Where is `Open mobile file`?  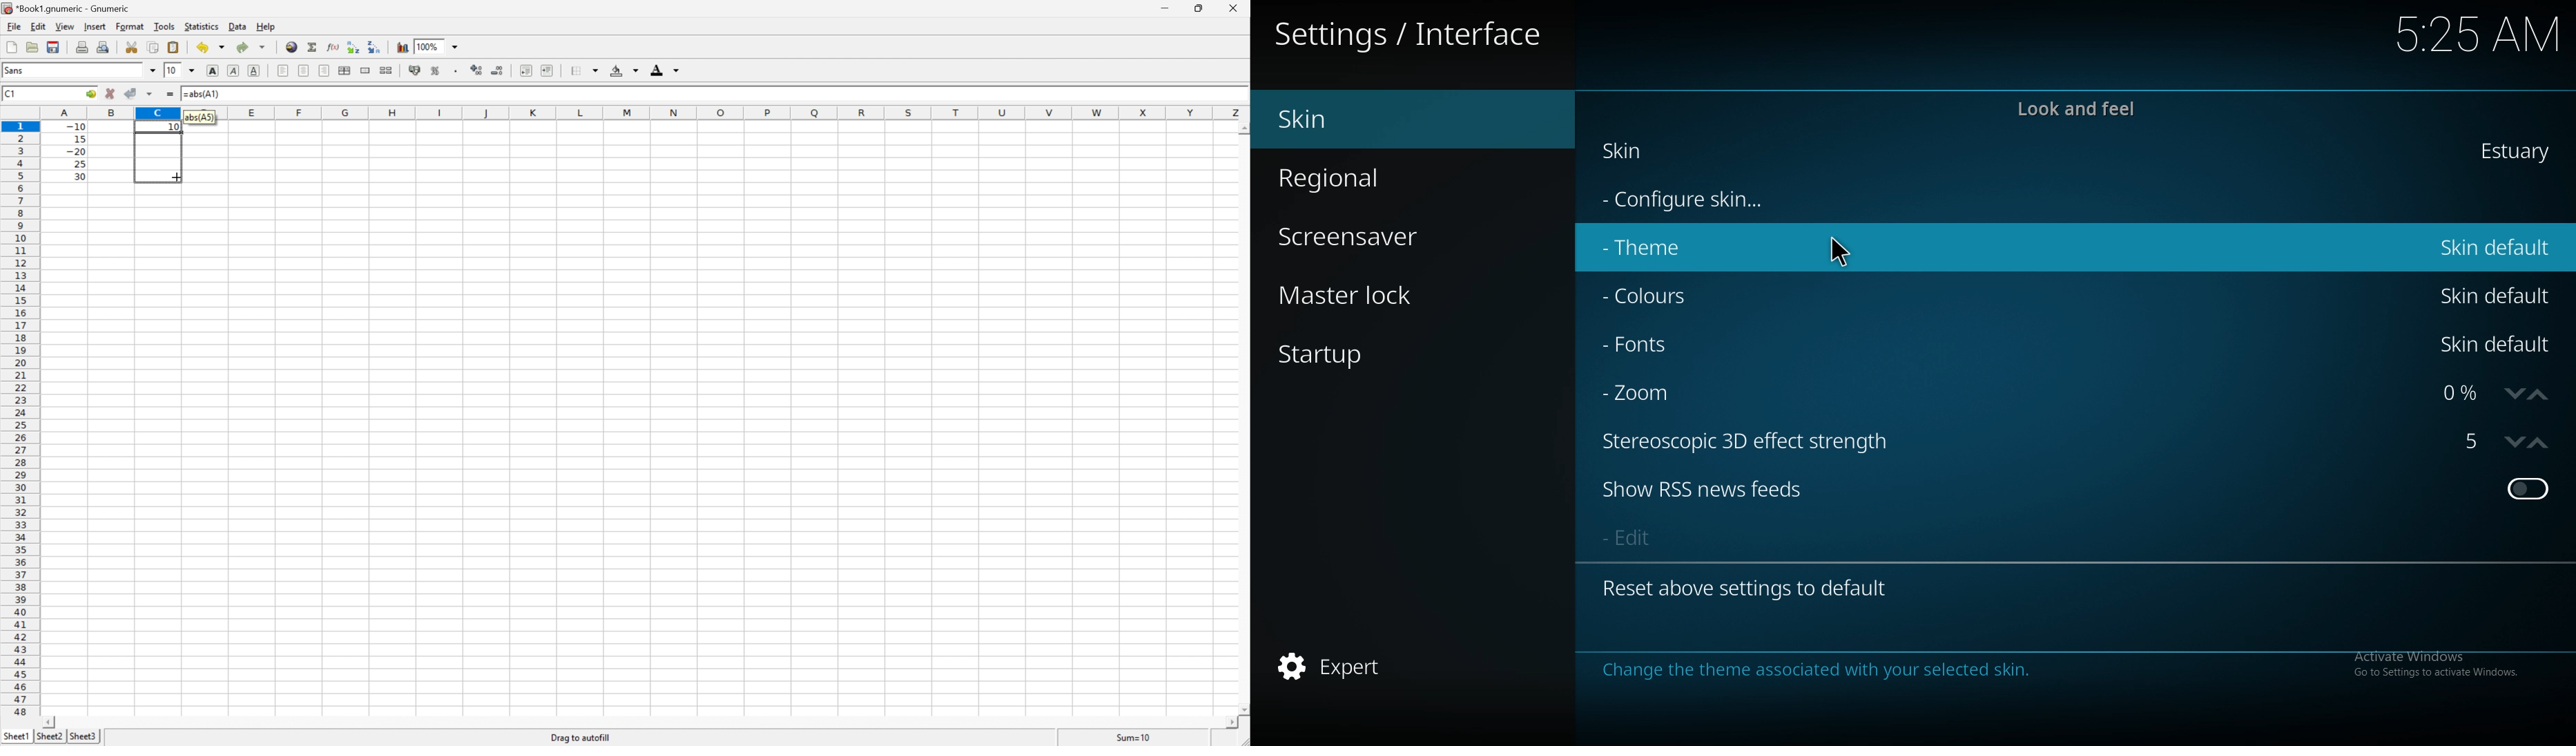
Open mobile file is located at coordinates (52, 47).